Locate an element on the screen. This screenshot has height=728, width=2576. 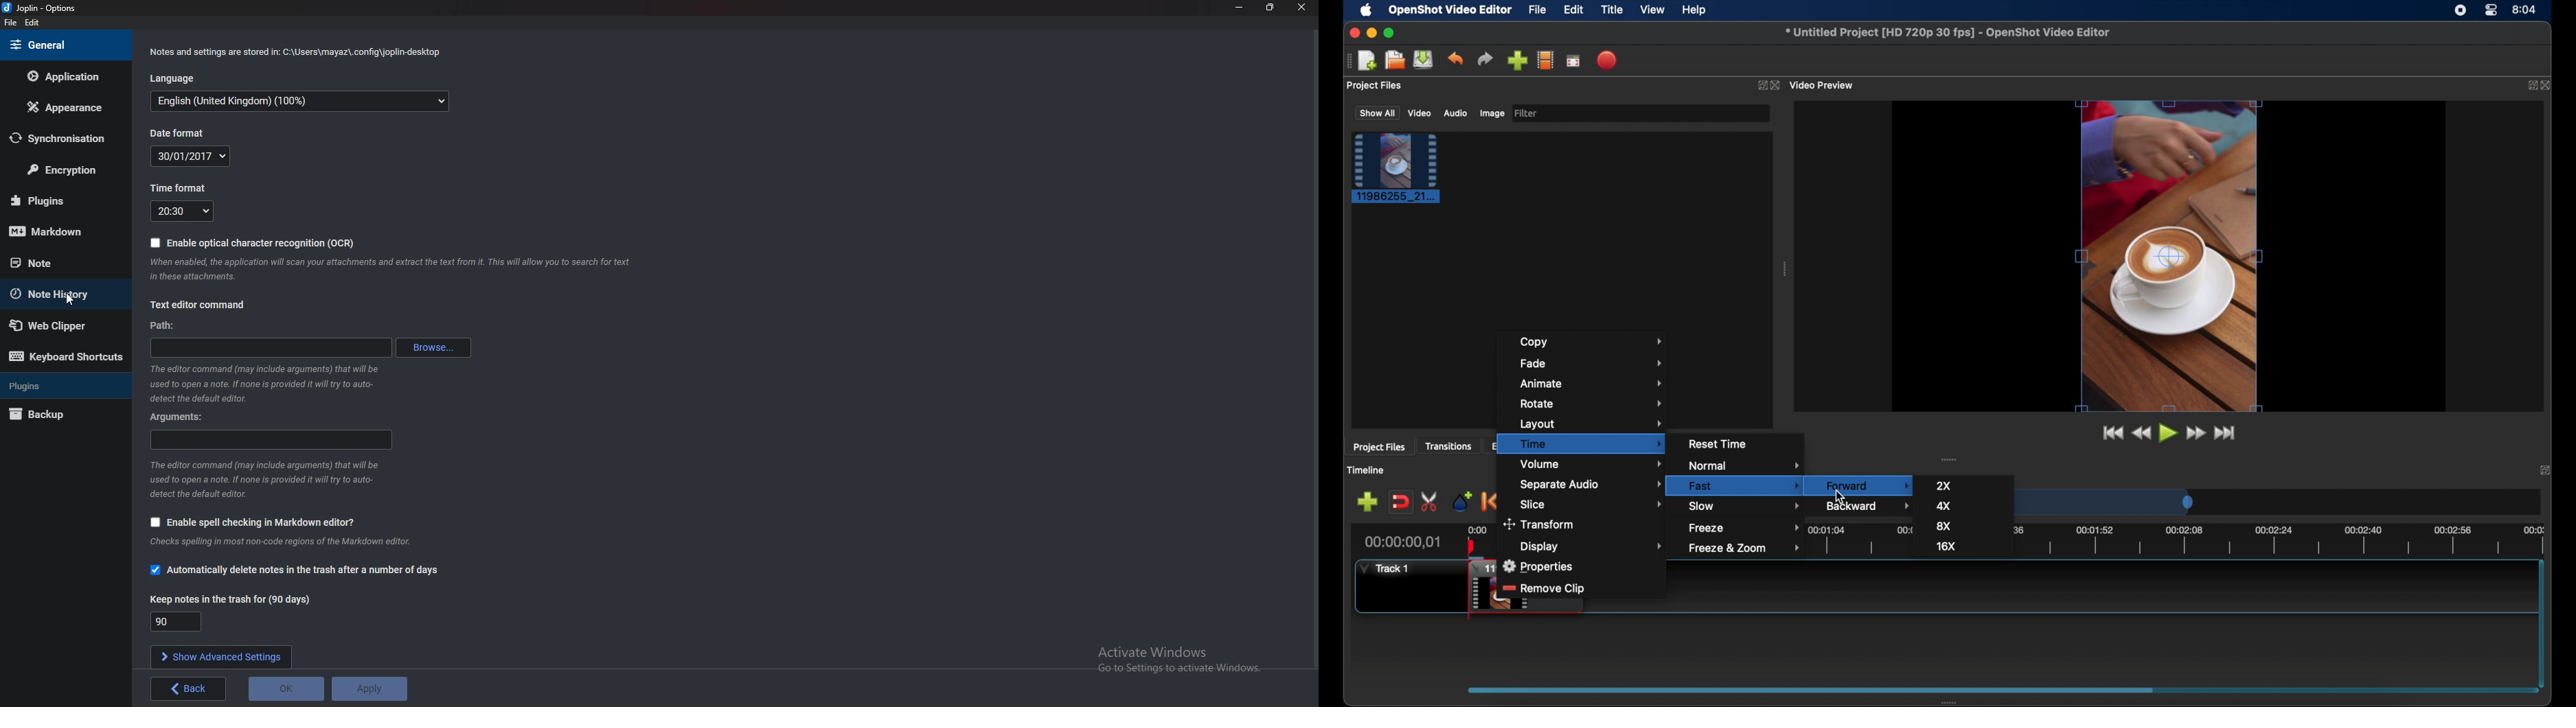
apply is located at coordinates (370, 688).